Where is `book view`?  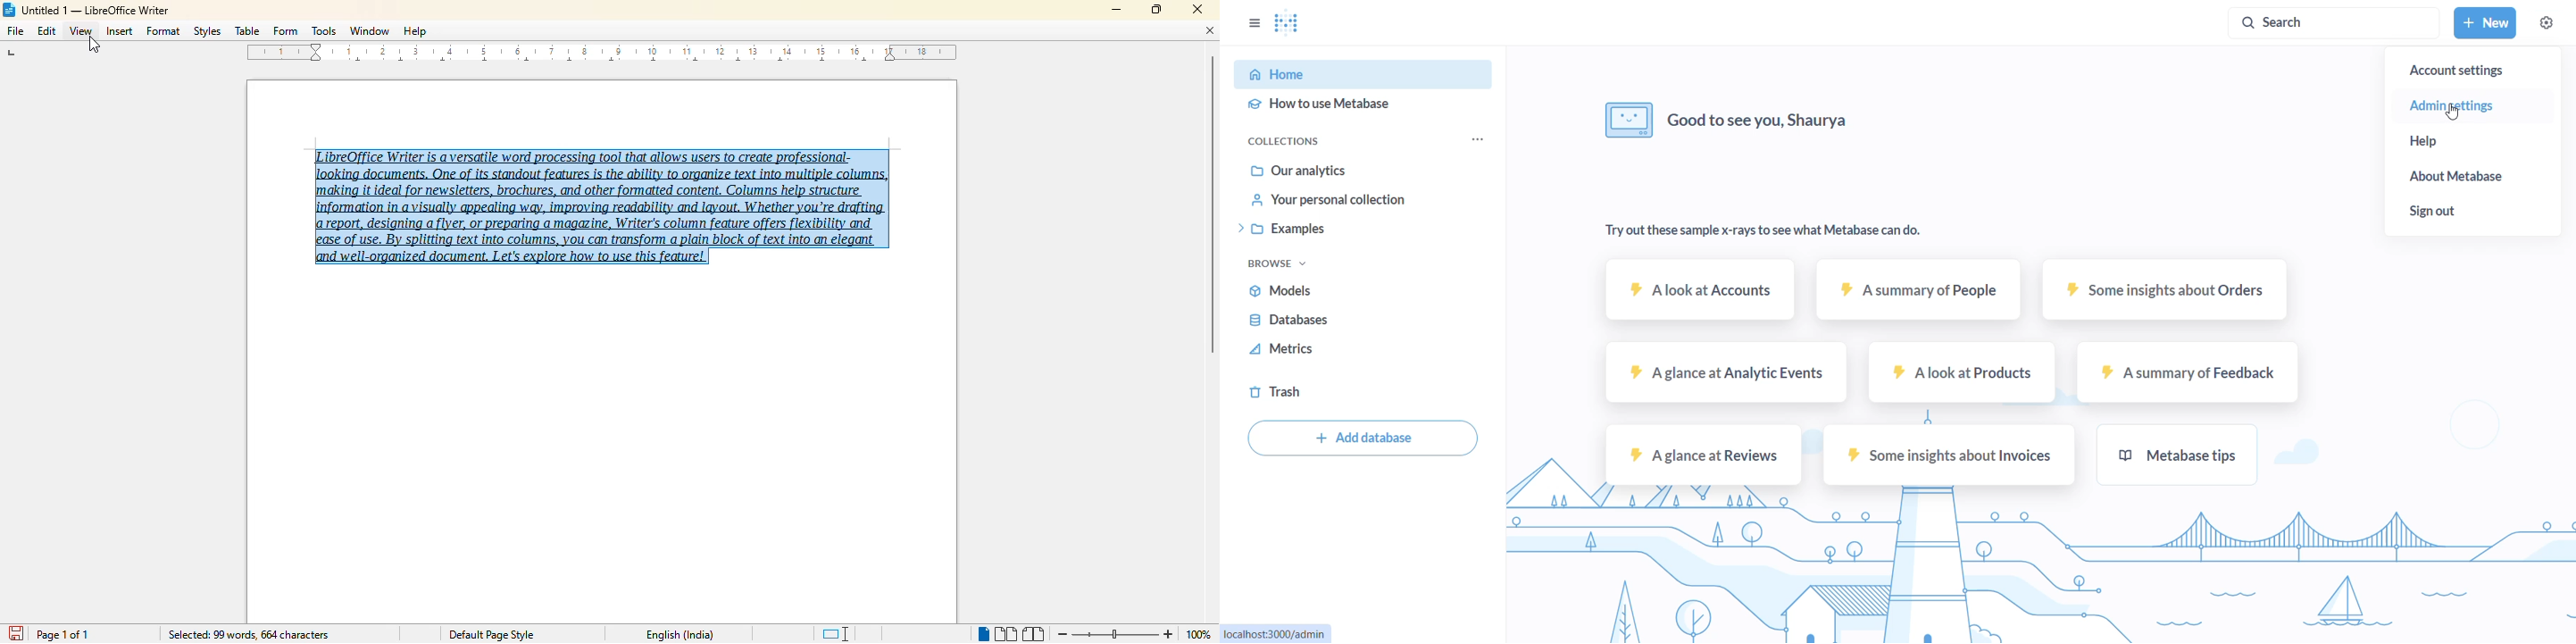
book view is located at coordinates (1033, 634).